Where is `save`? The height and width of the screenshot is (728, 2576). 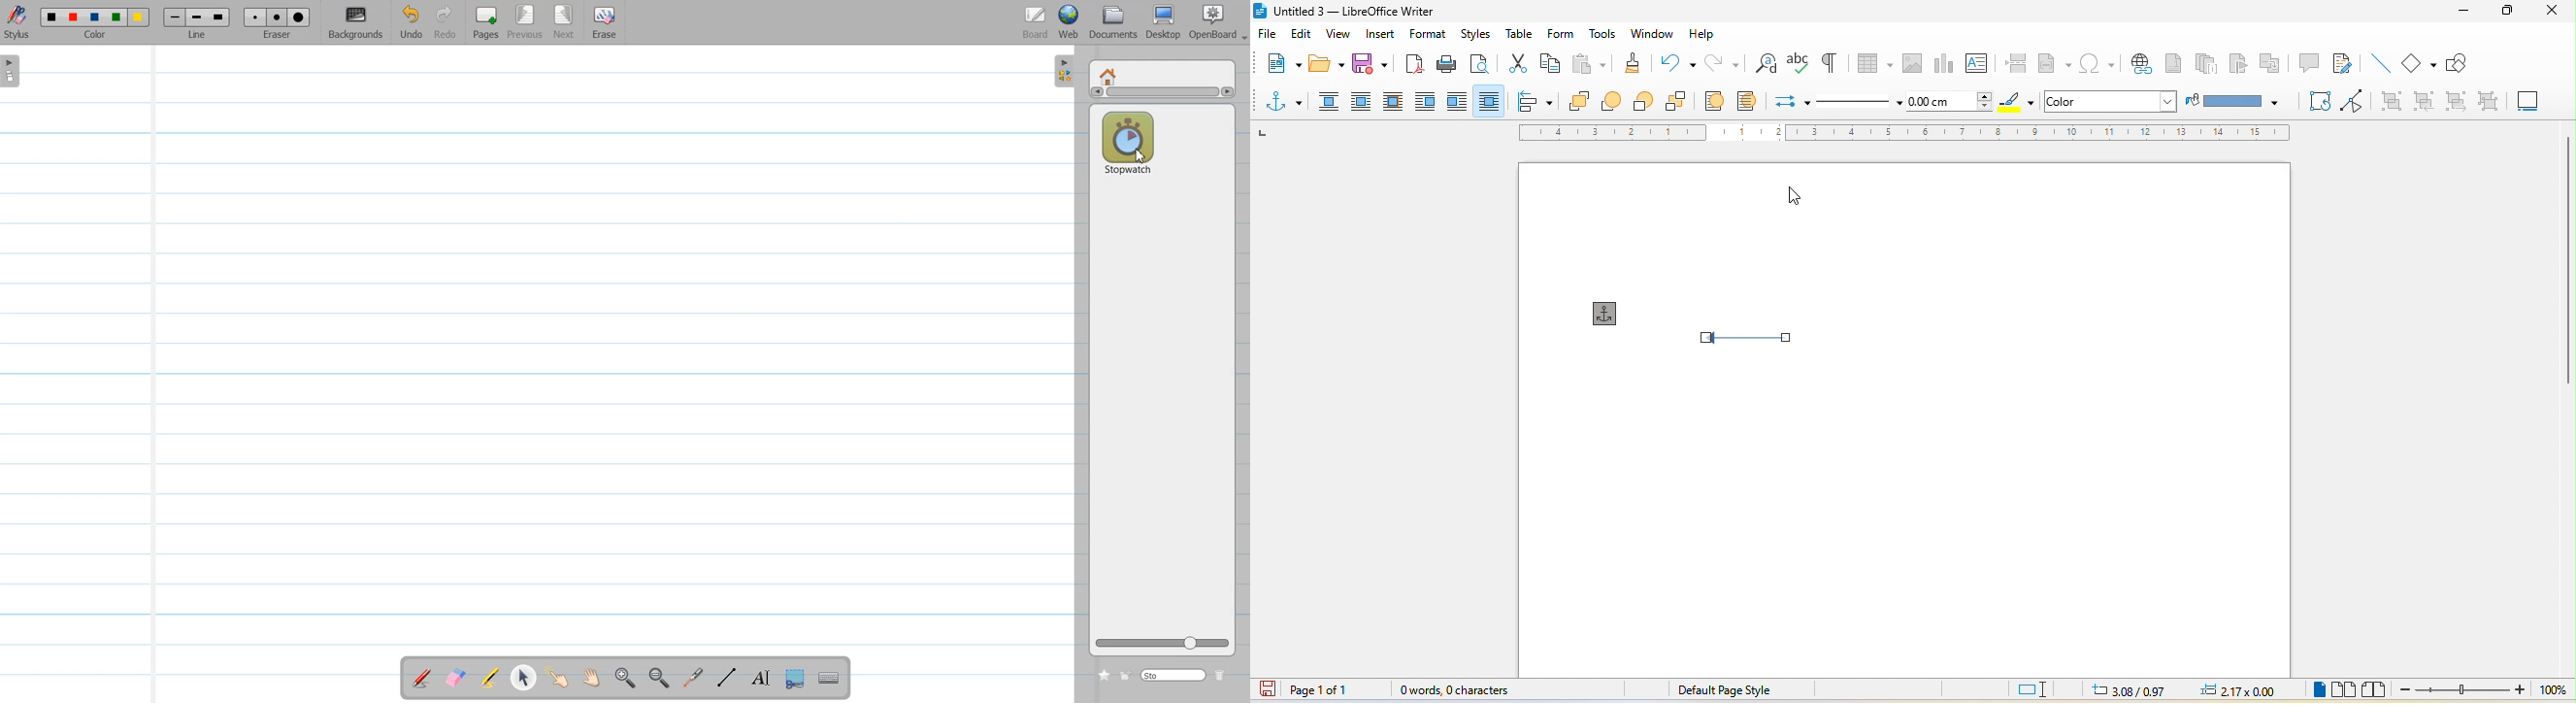
save is located at coordinates (1372, 64).